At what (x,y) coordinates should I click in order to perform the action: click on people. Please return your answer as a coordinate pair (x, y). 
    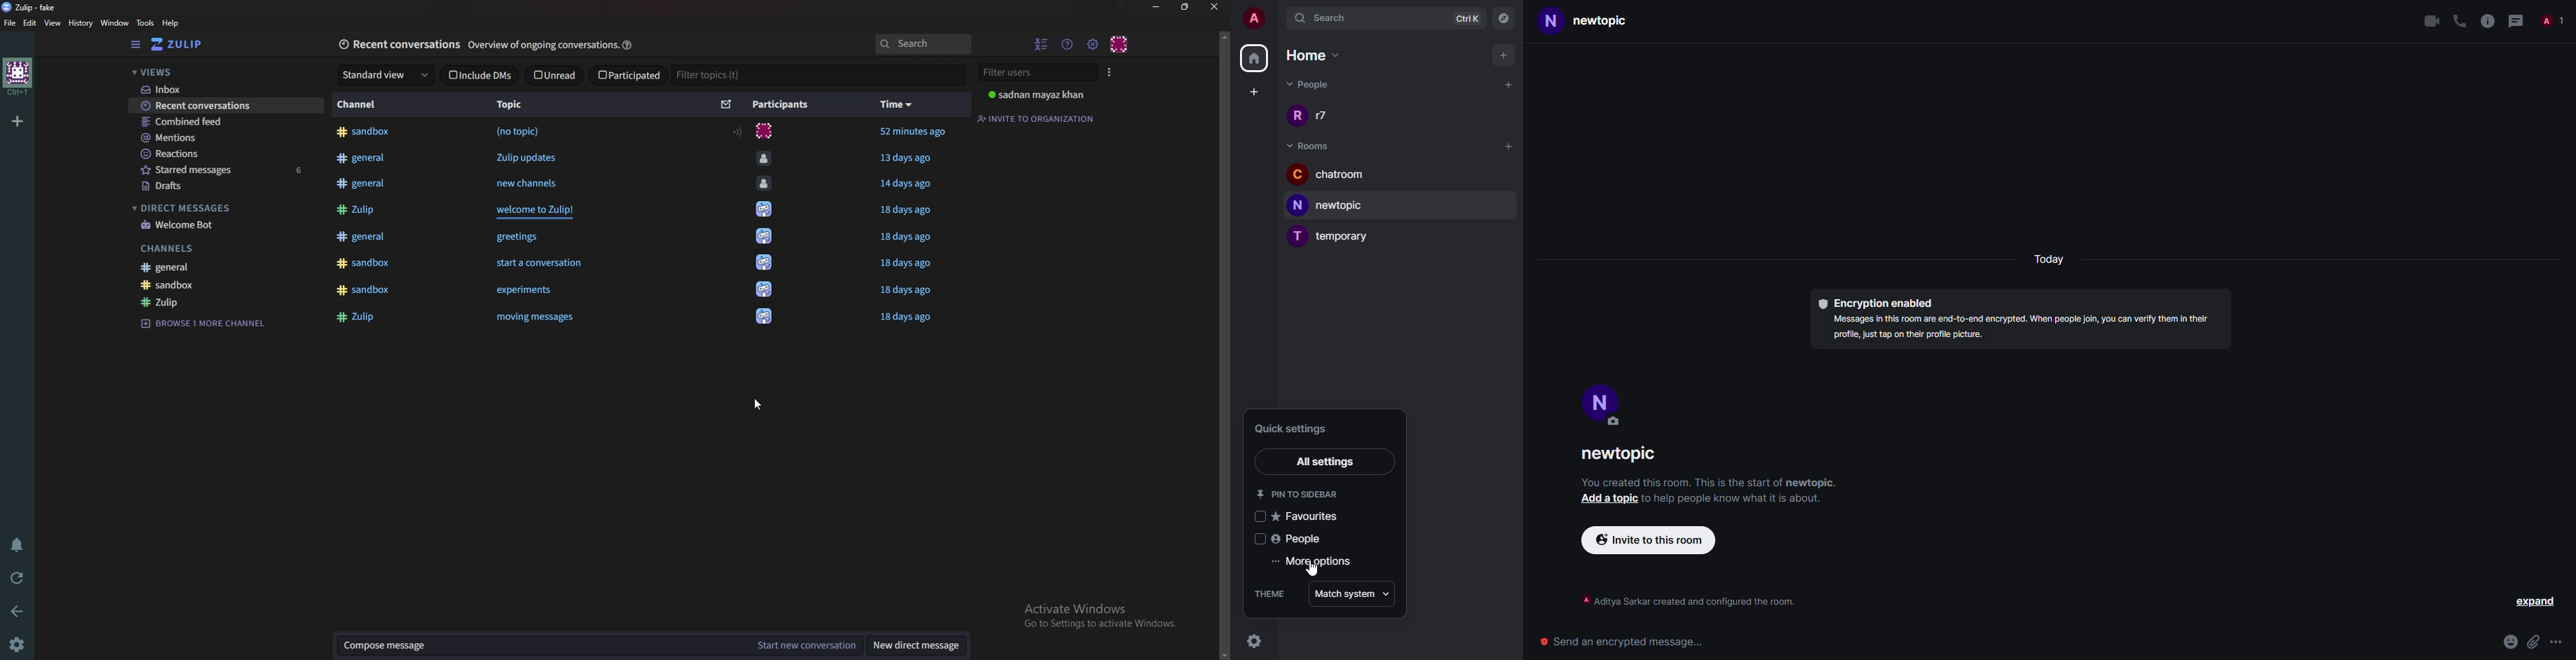
    Looking at the image, I should click on (1316, 115).